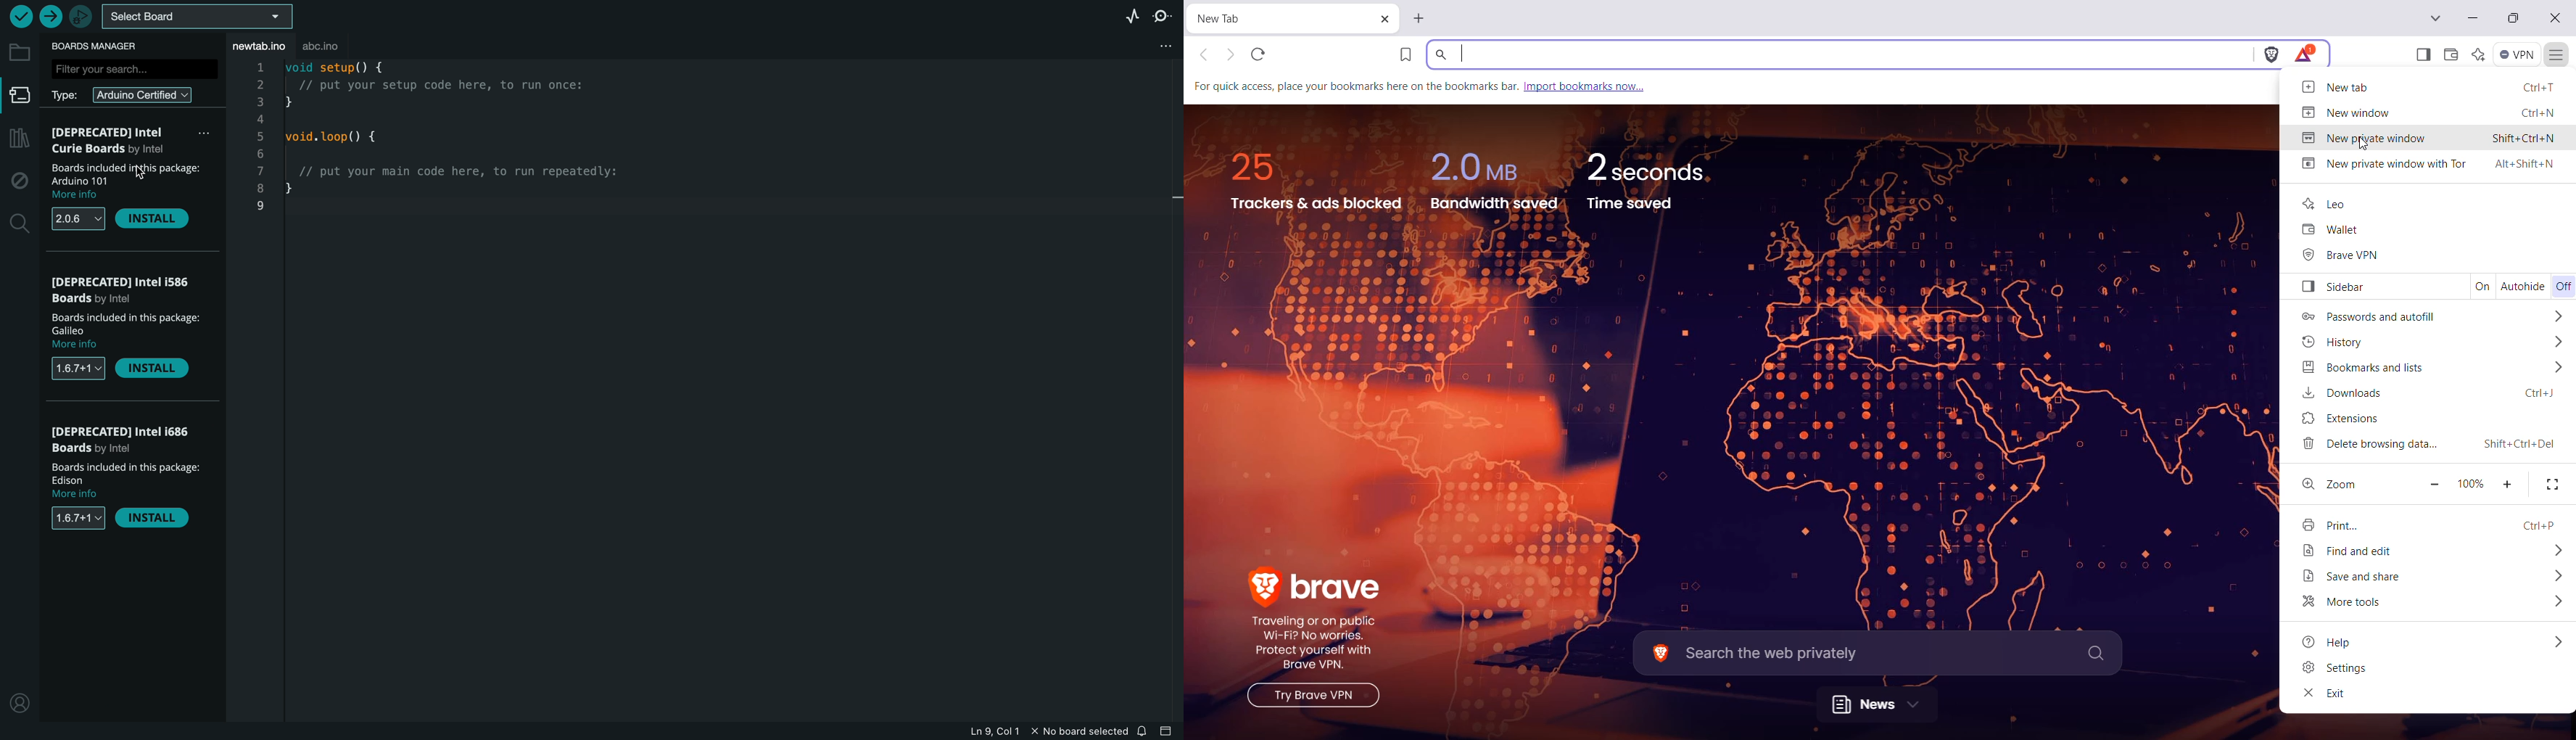 The width and height of the screenshot is (2576, 756). Describe the element at coordinates (1144, 731) in the screenshot. I see `notification` at that location.